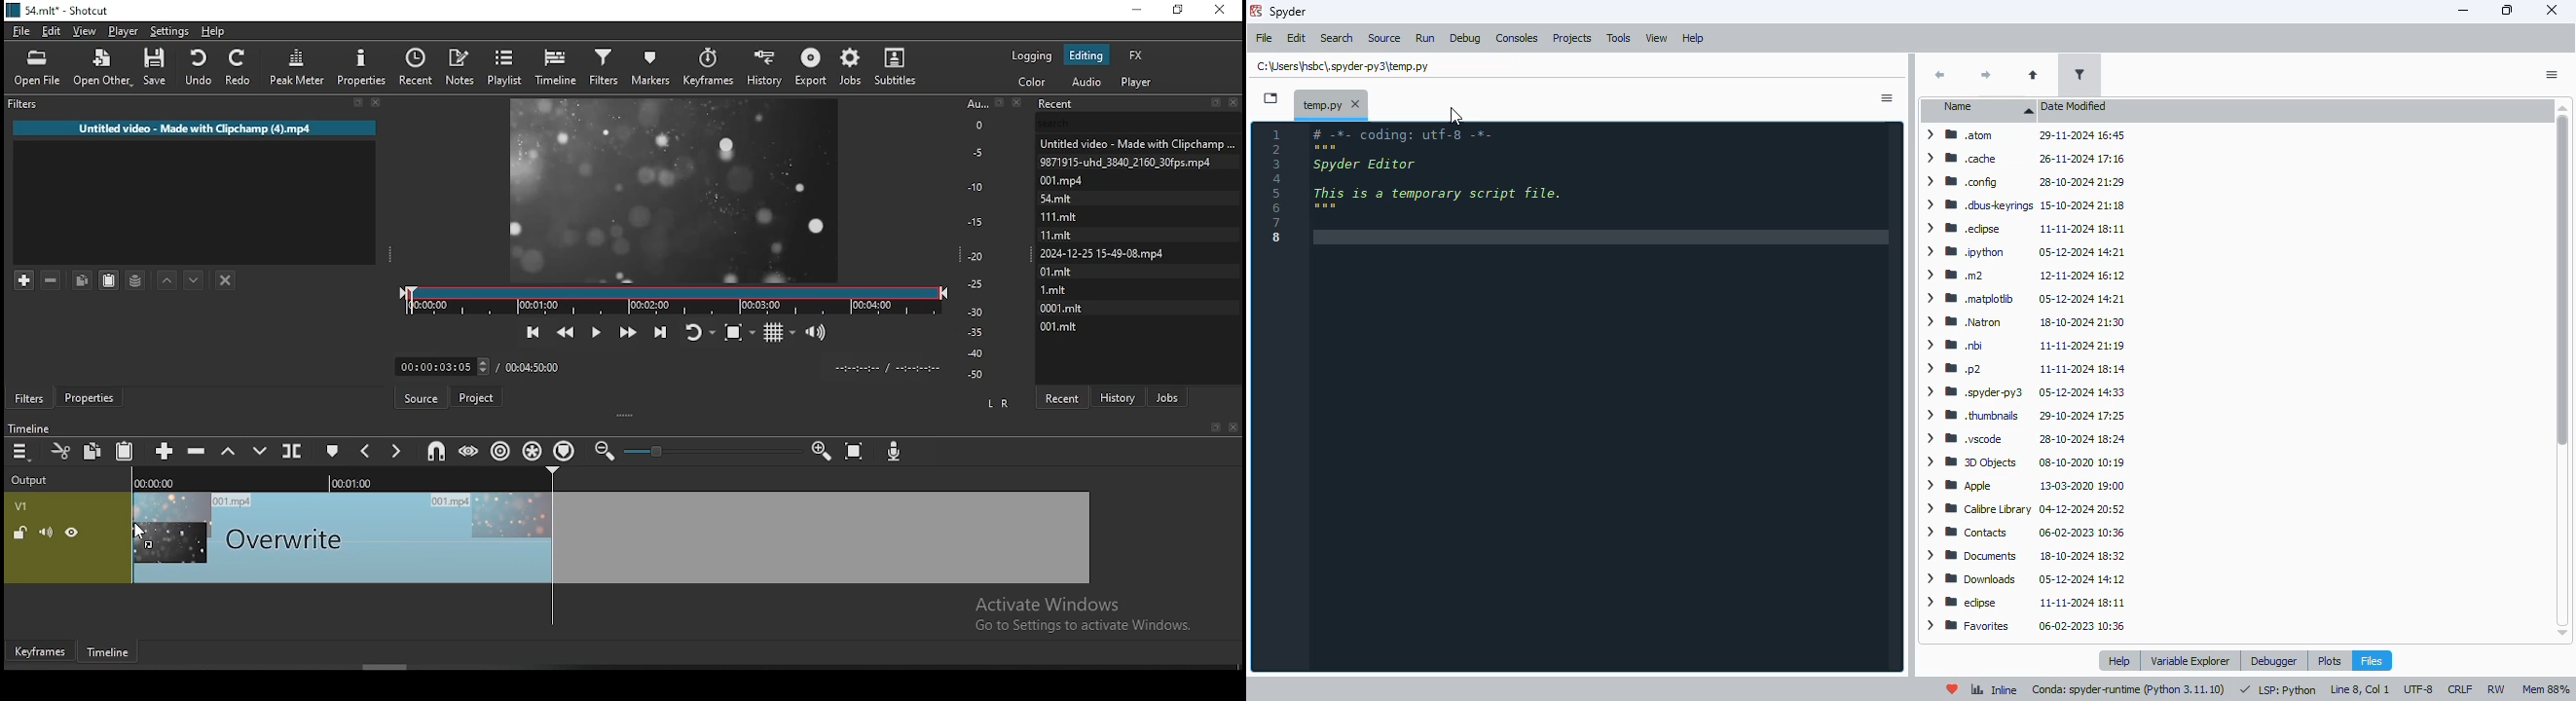  Describe the element at coordinates (1055, 233) in the screenshot. I see `files` at that location.